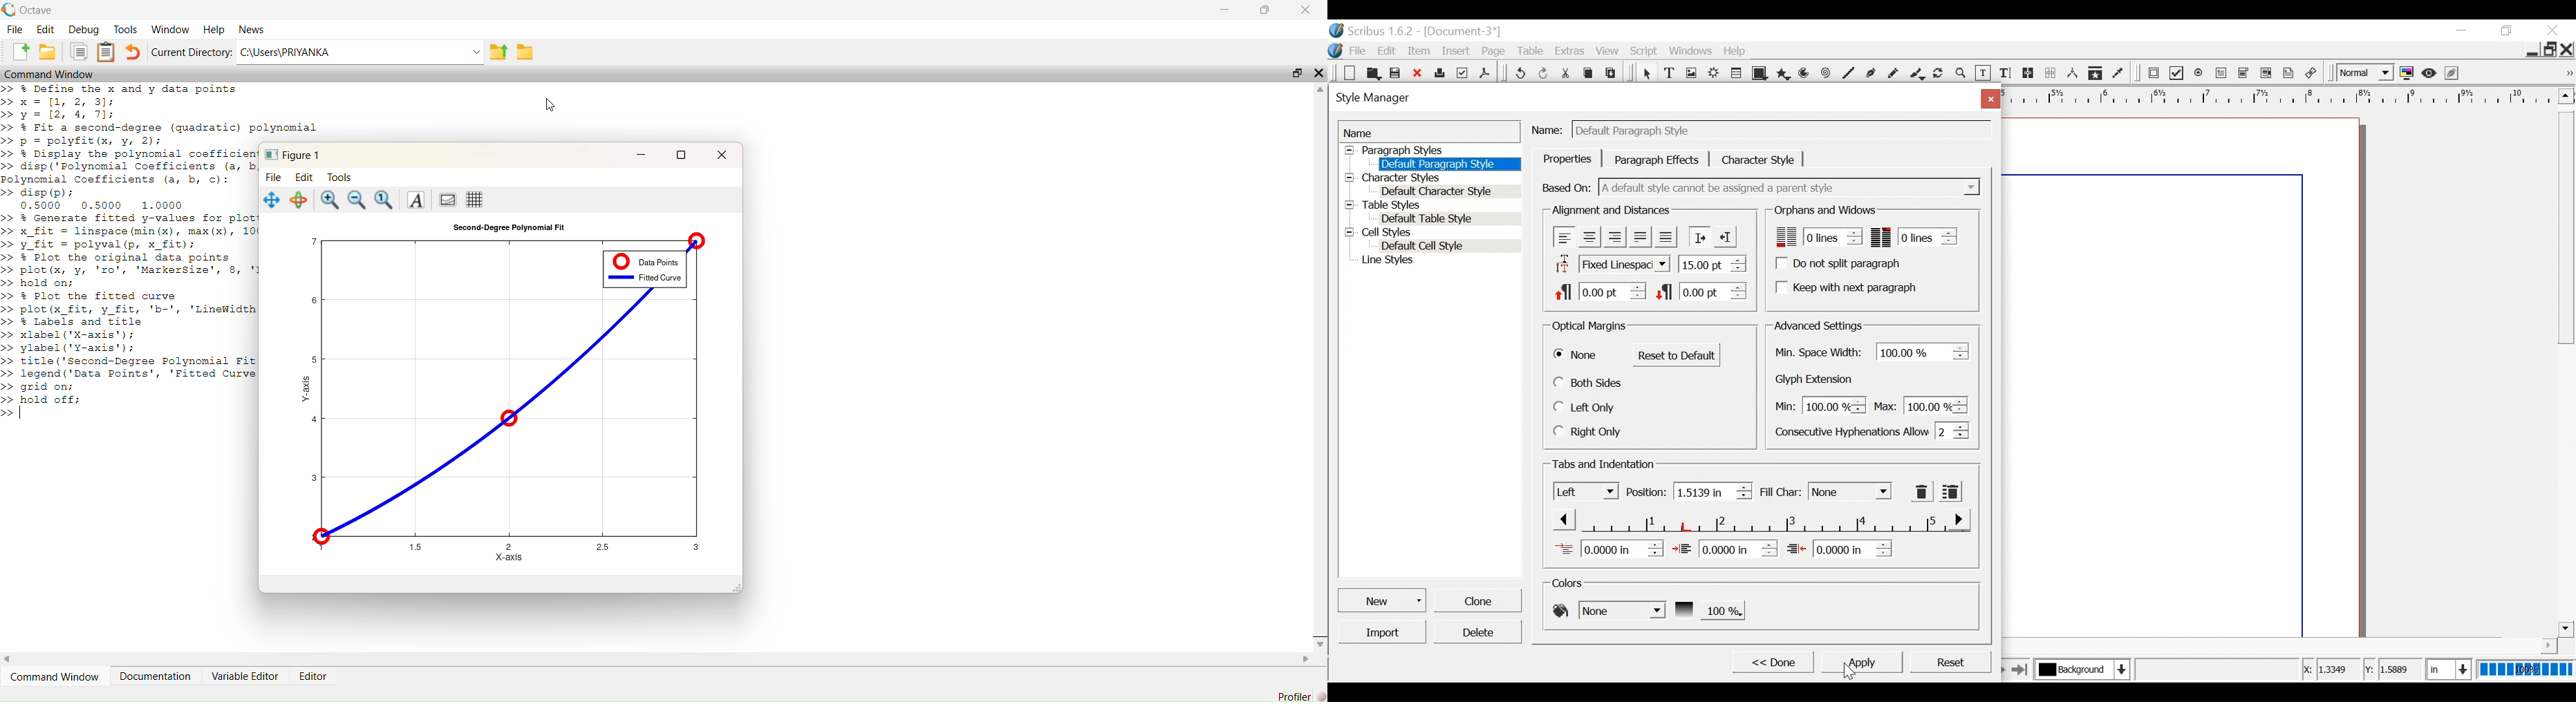  What do you see at coordinates (2461, 30) in the screenshot?
I see `minimize` at bounding box center [2461, 30].